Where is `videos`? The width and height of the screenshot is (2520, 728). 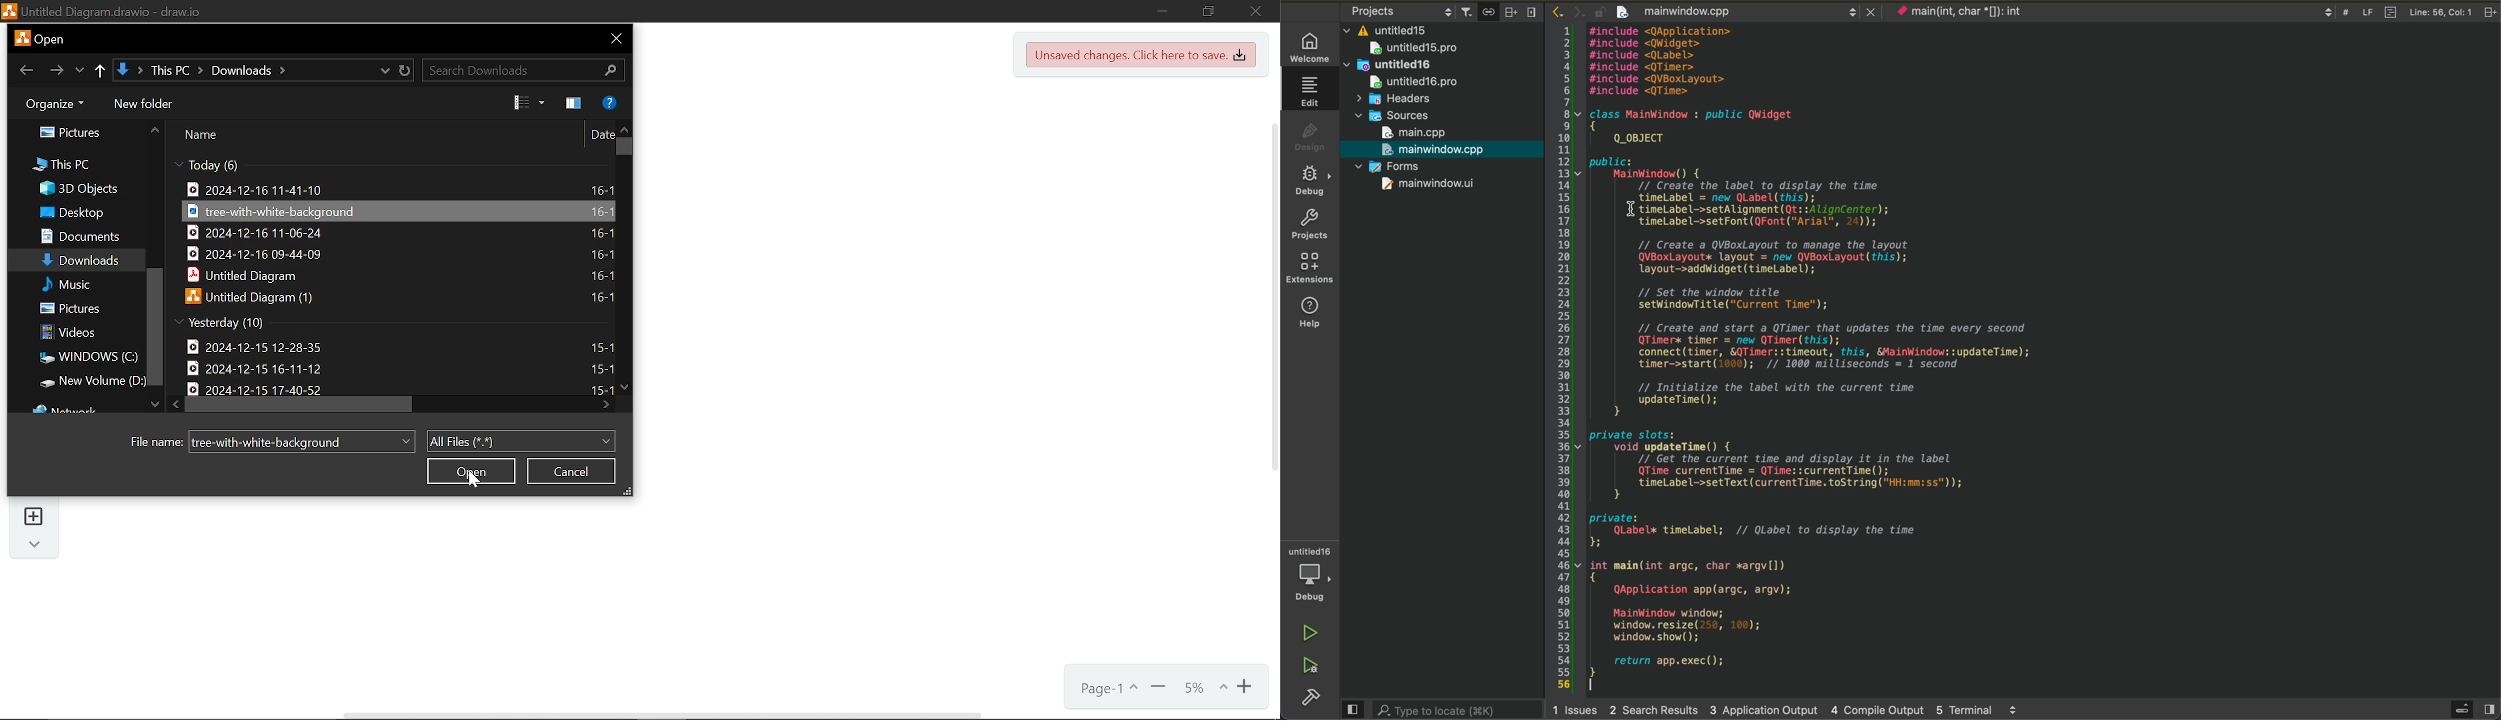 videos is located at coordinates (68, 332).